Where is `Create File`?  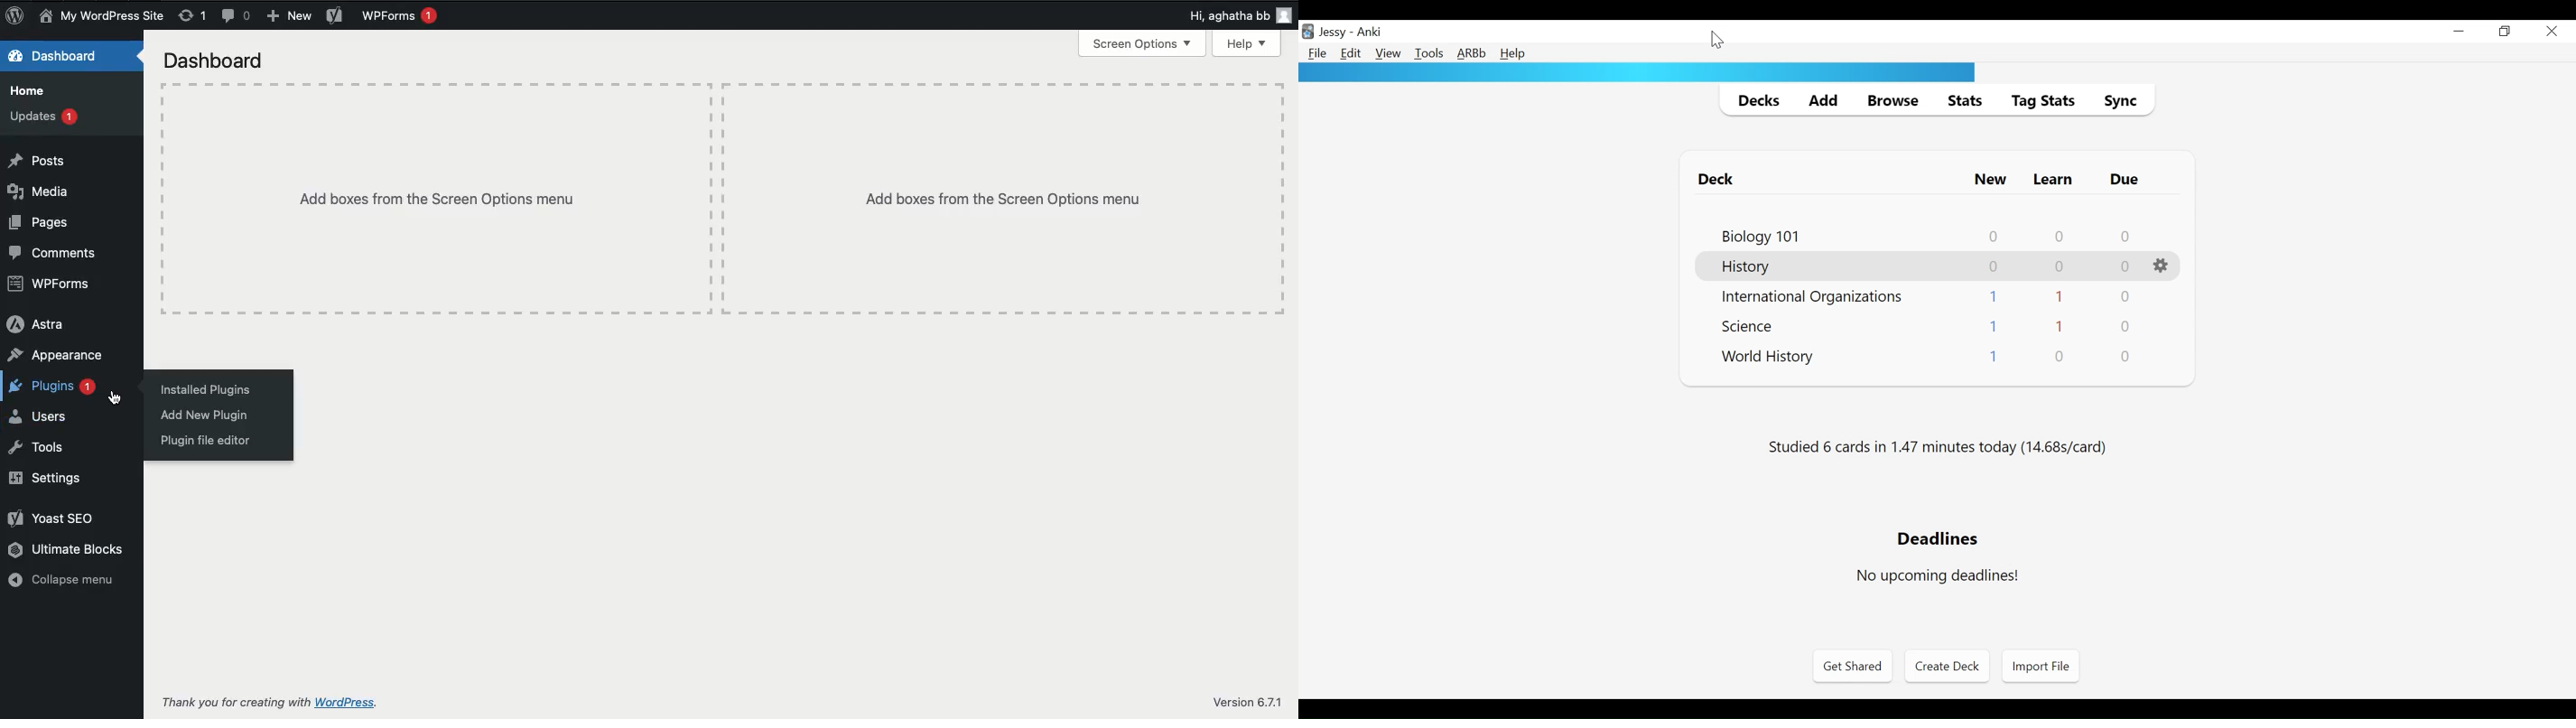
Create File is located at coordinates (1947, 667).